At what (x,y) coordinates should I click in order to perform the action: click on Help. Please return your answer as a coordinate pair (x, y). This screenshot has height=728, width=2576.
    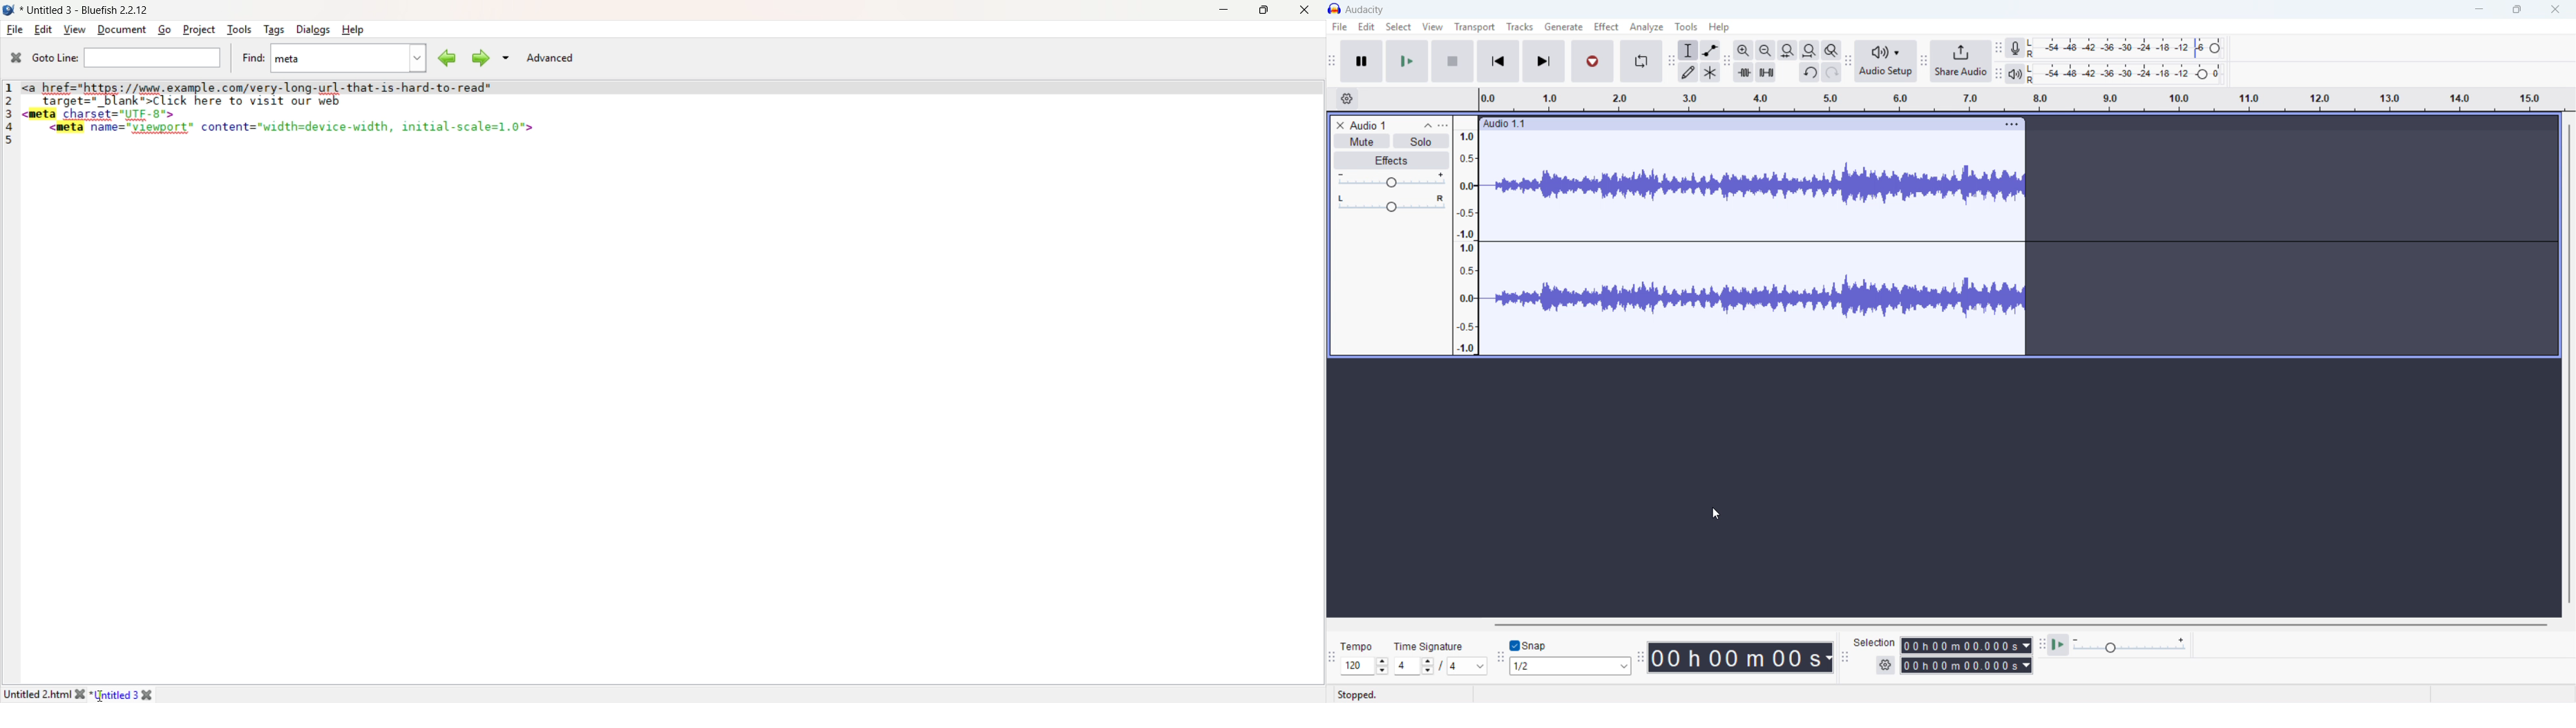
    Looking at the image, I should click on (355, 30).